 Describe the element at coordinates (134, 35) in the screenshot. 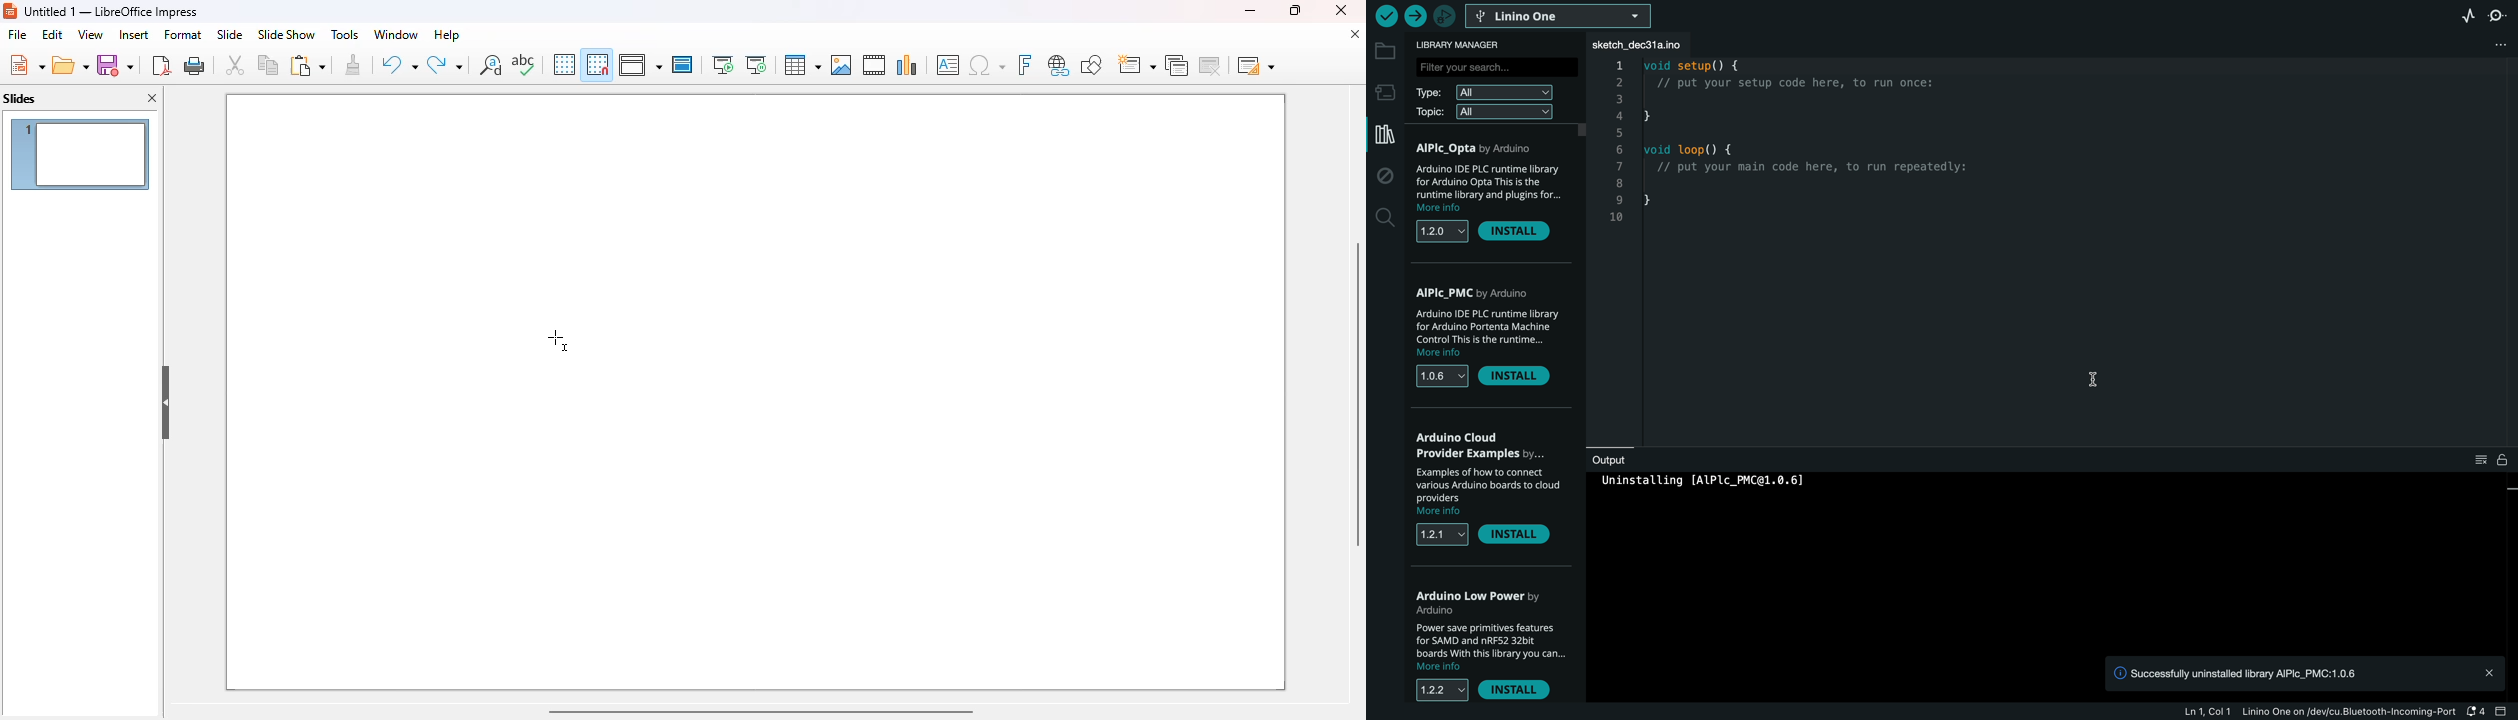

I see `insert` at that location.